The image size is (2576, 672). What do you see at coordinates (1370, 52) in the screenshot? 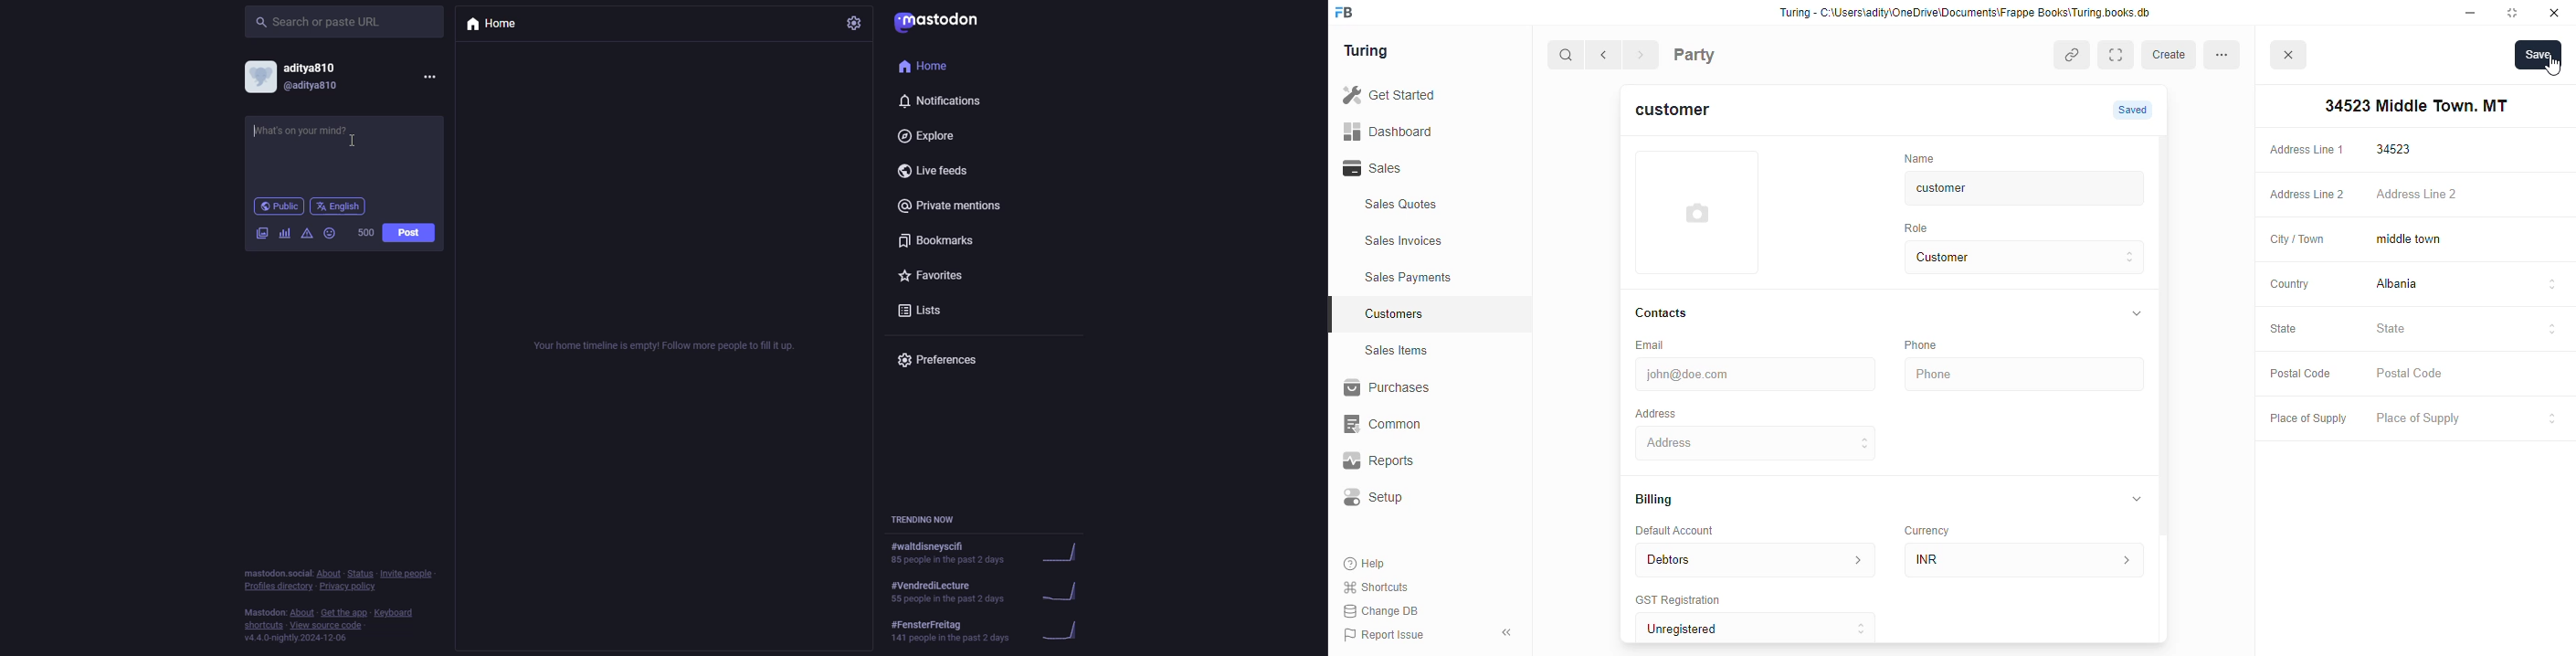
I see `Turing` at bounding box center [1370, 52].